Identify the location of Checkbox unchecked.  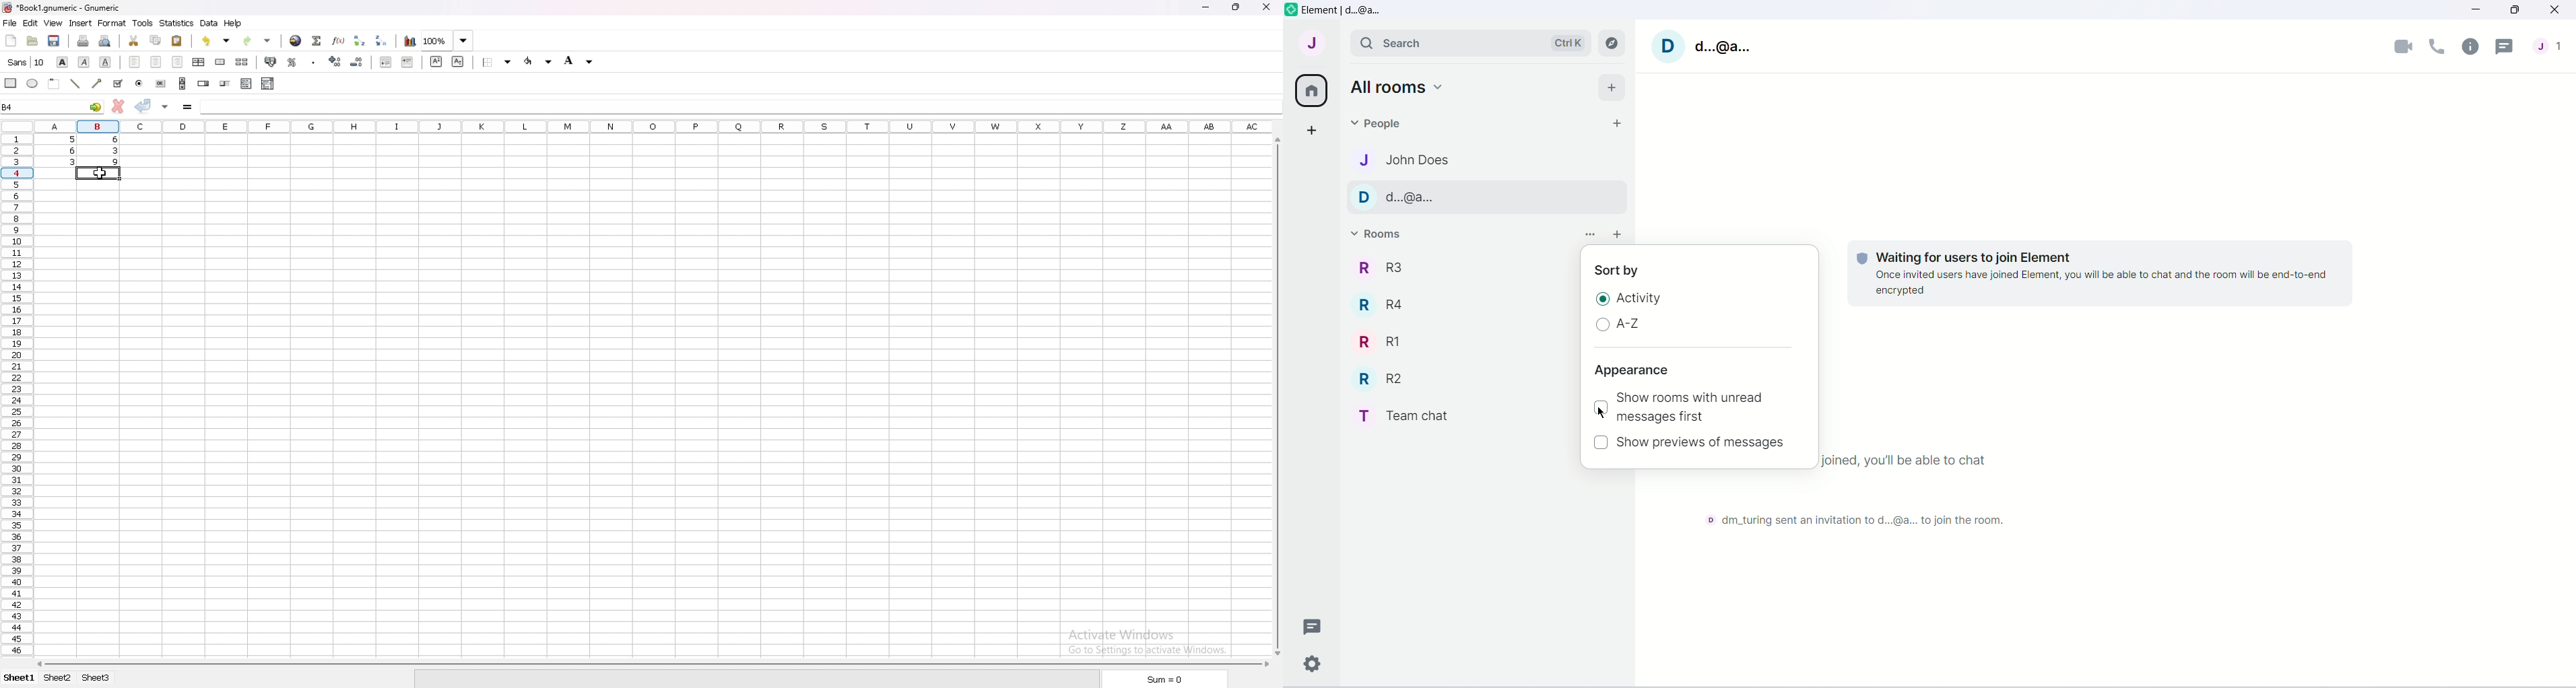
(1601, 442).